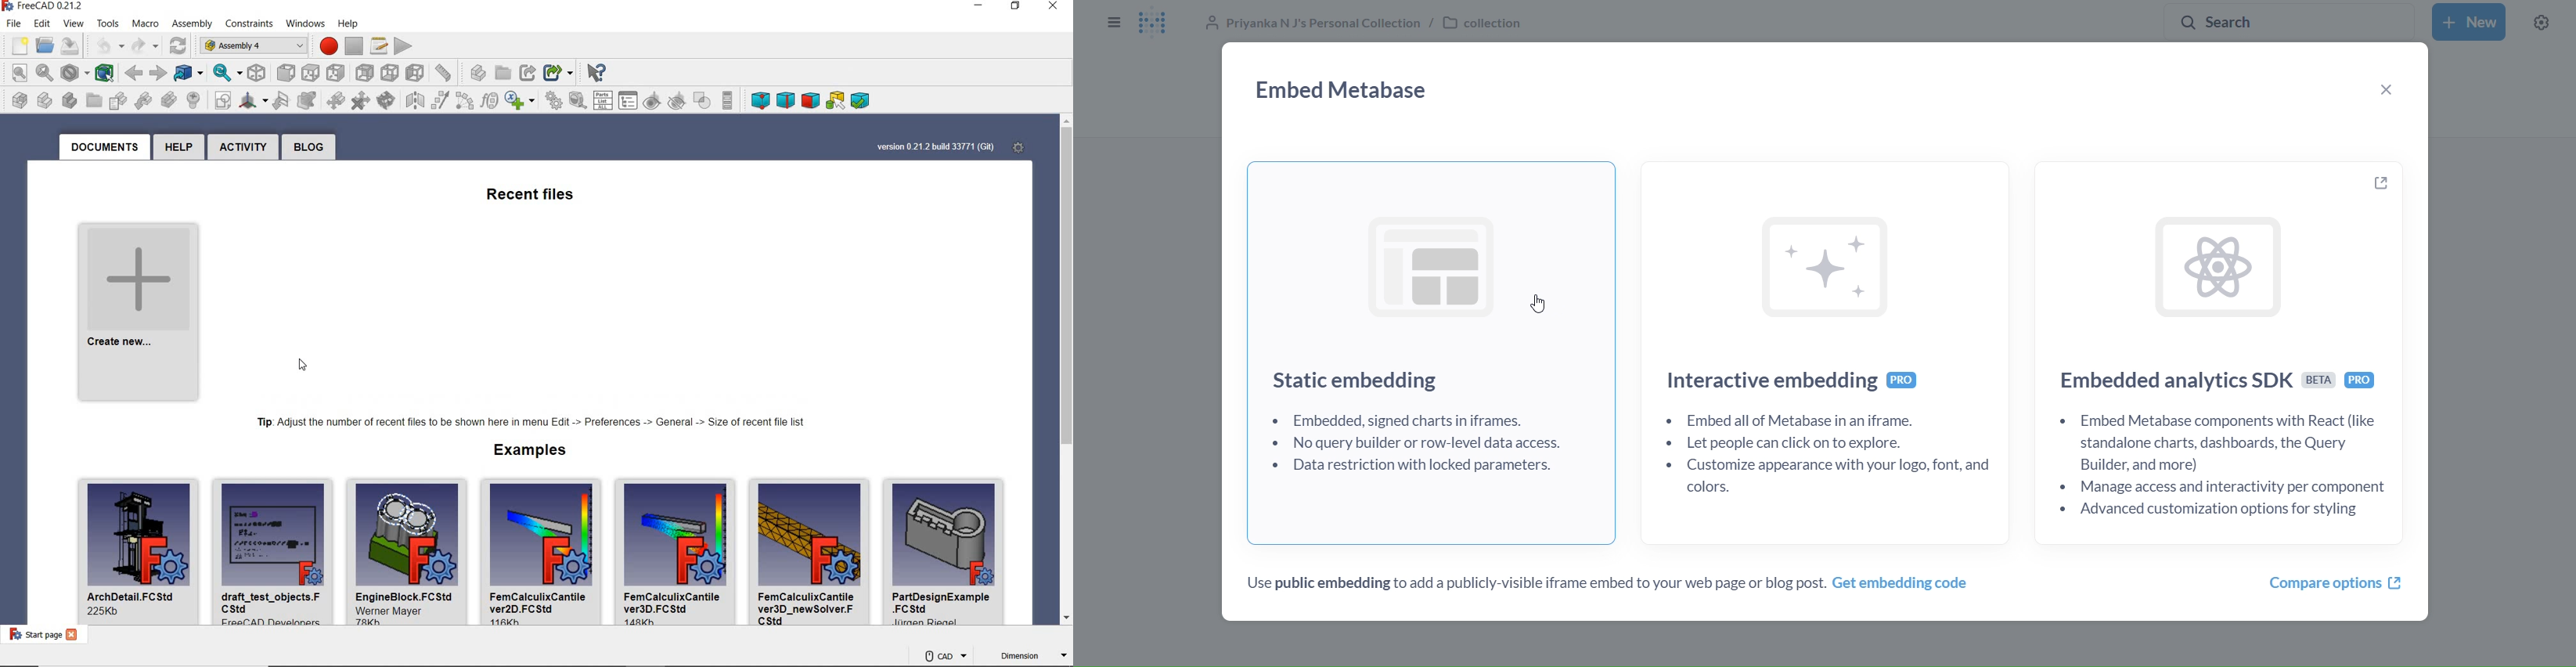 The height and width of the screenshot is (672, 2576). What do you see at coordinates (307, 146) in the screenshot?
I see `blog` at bounding box center [307, 146].